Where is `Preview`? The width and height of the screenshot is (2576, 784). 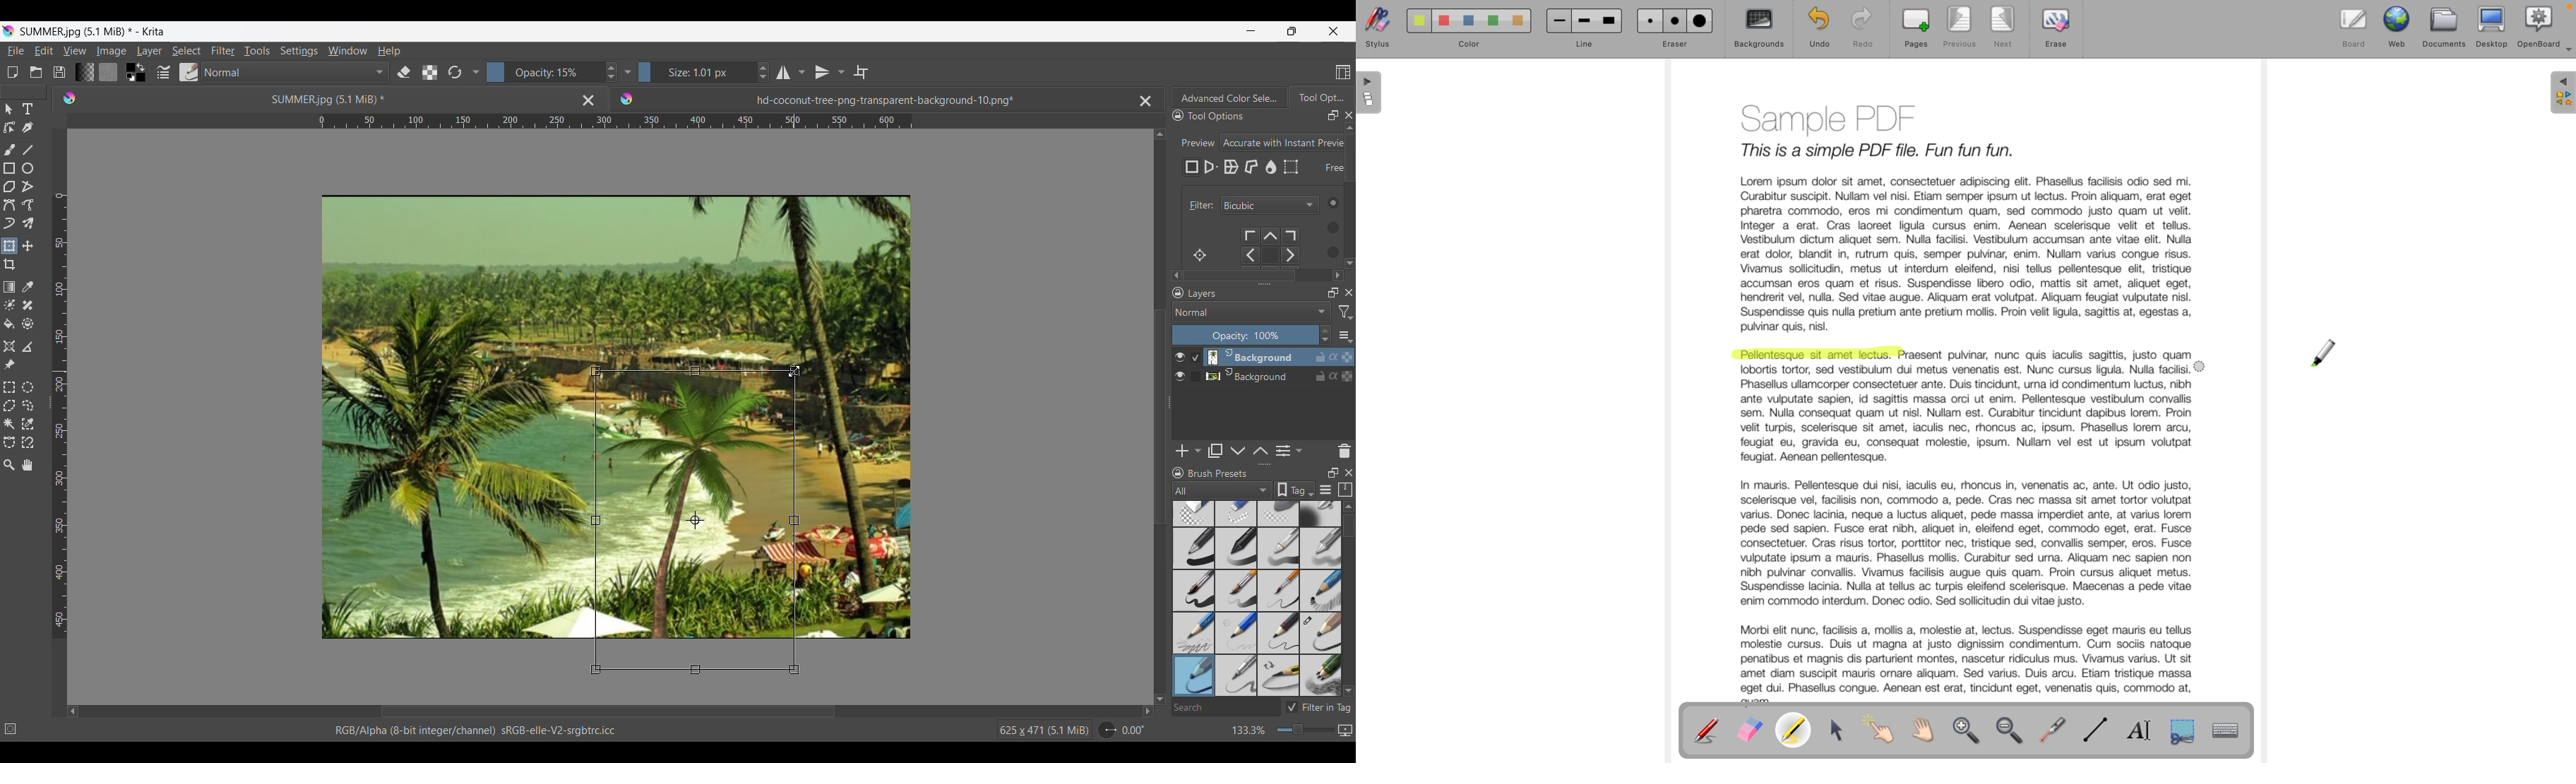 Preview is located at coordinates (1195, 138).